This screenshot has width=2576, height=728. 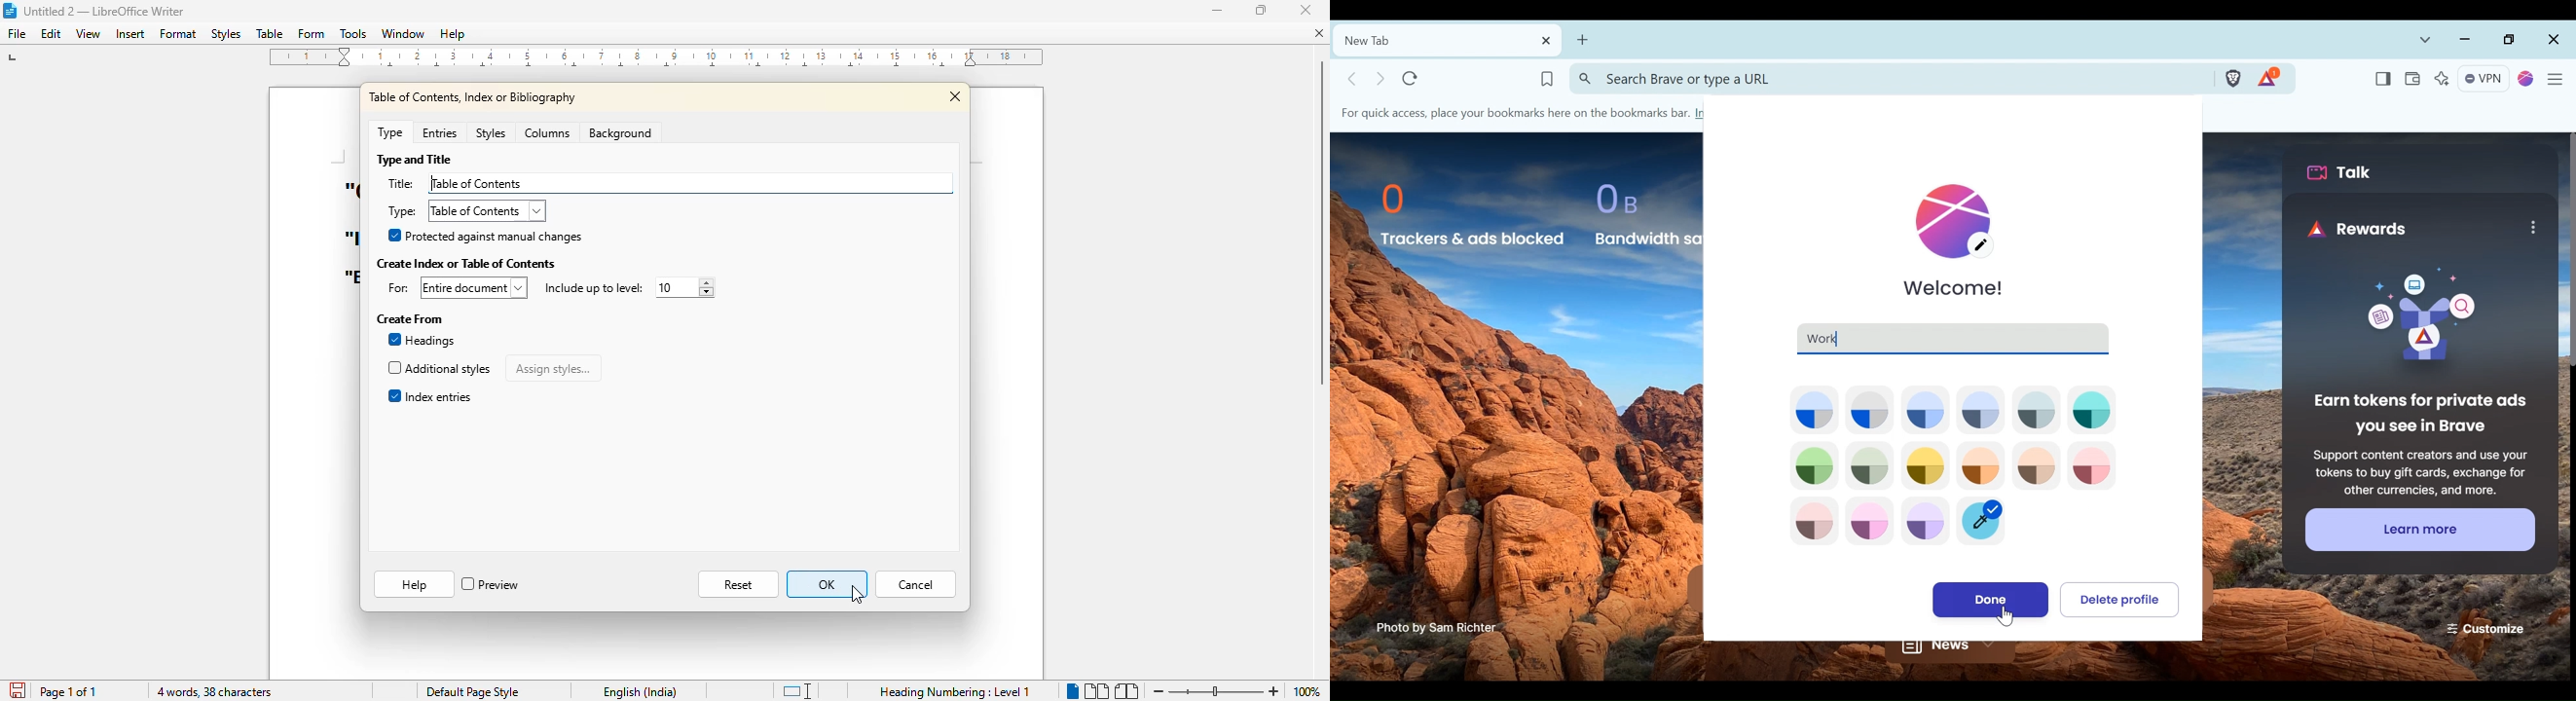 I want to click on increment or decrement index level, so click(x=680, y=287).